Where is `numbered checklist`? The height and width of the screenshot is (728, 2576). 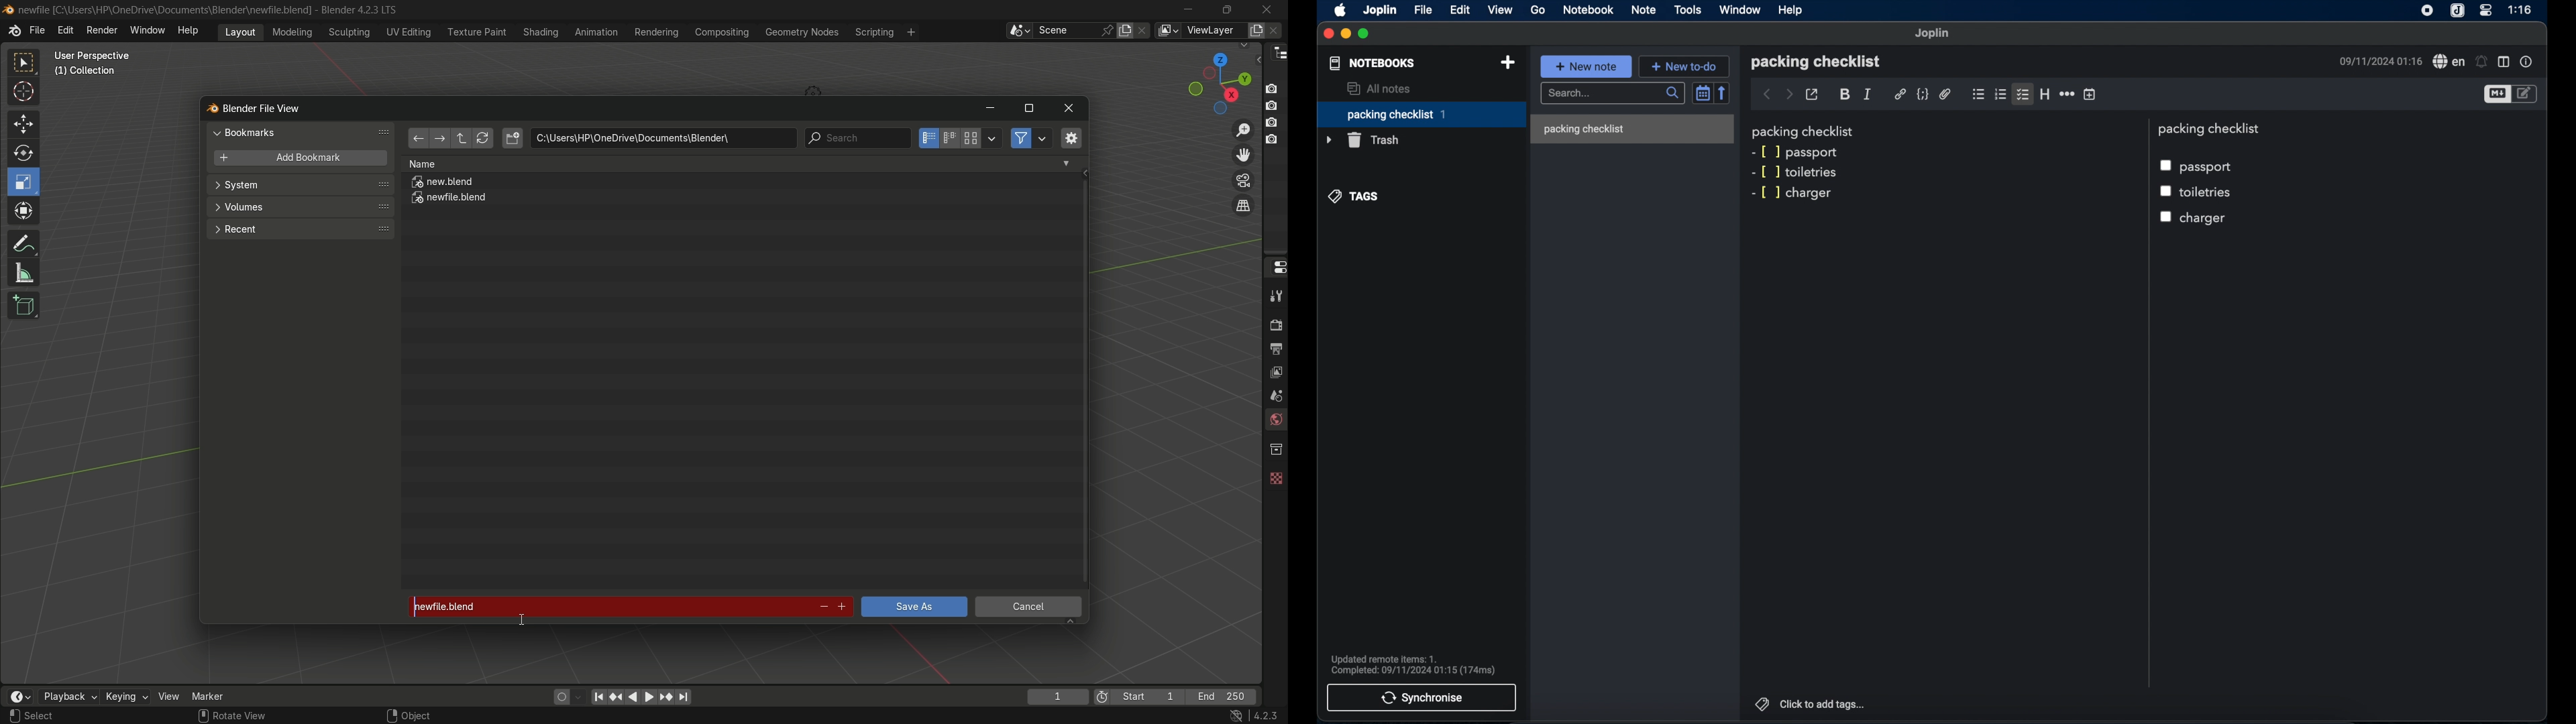
numbered checklist is located at coordinates (2001, 95).